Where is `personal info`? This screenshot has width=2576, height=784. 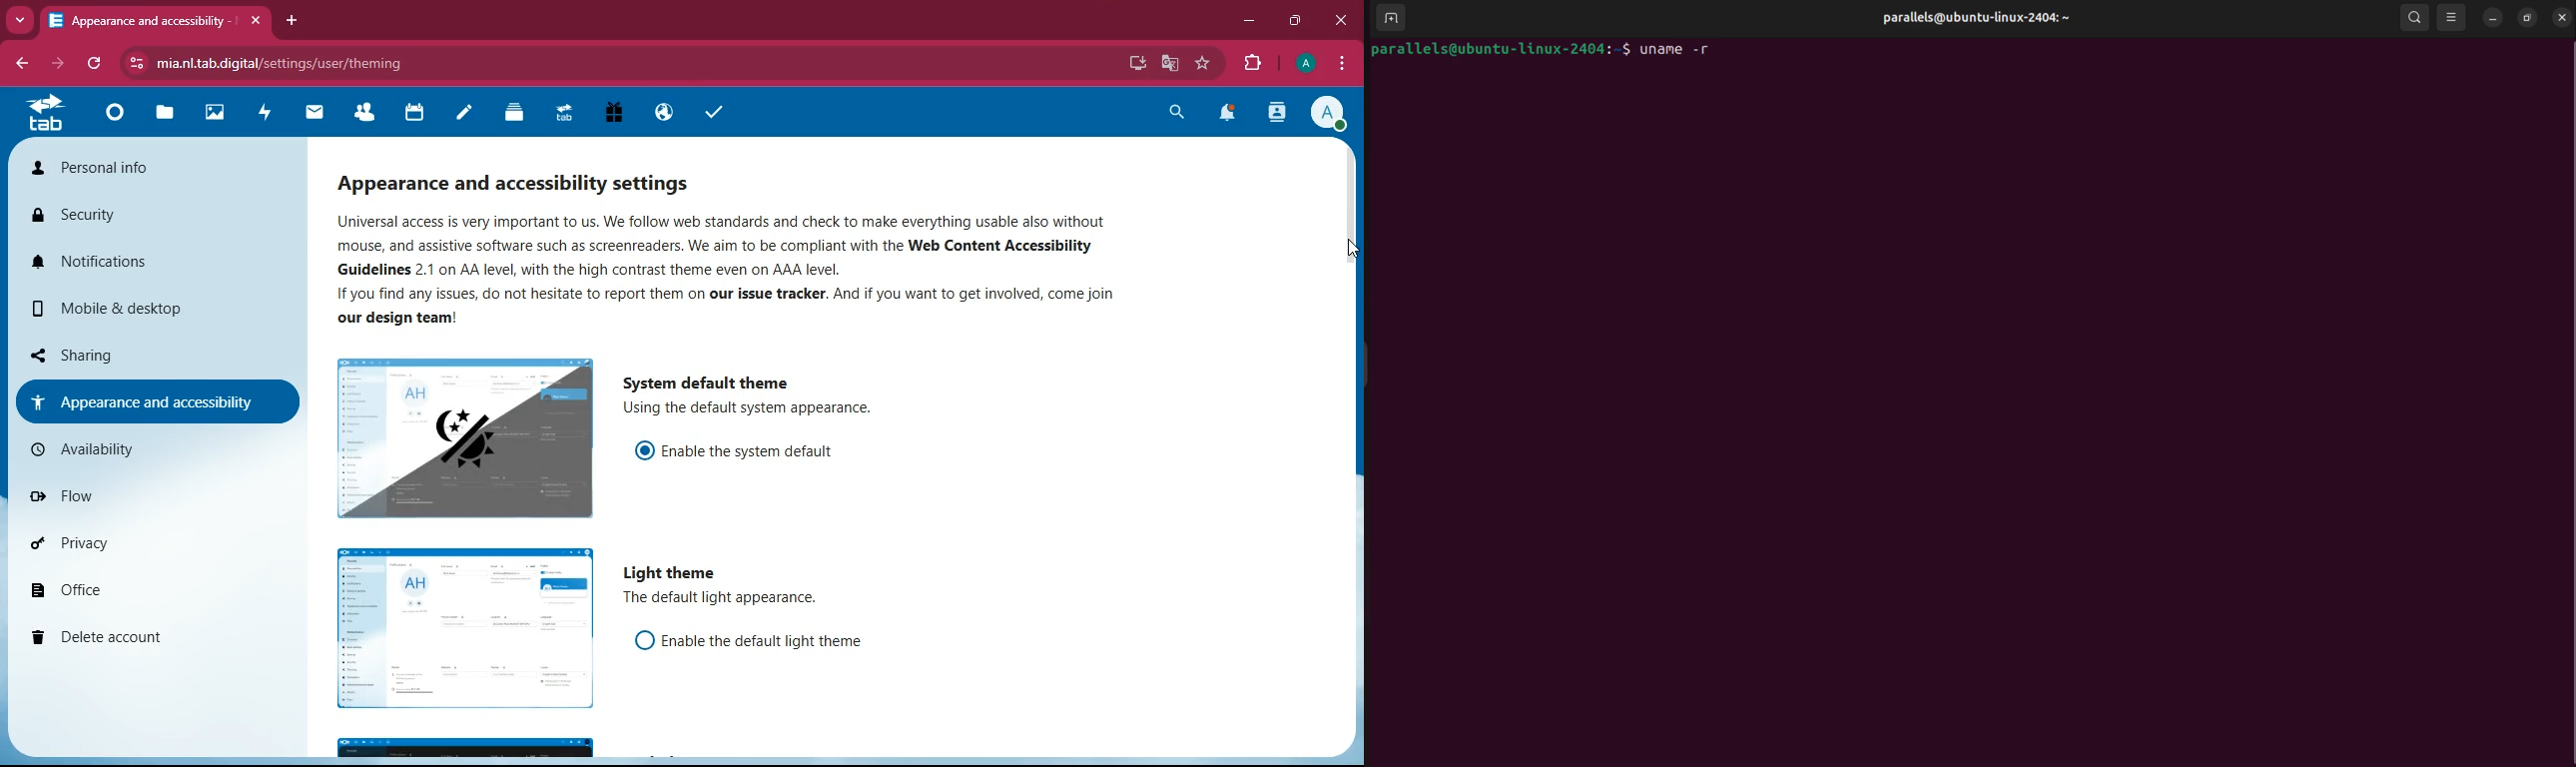
personal info is located at coordinates (129, 168).